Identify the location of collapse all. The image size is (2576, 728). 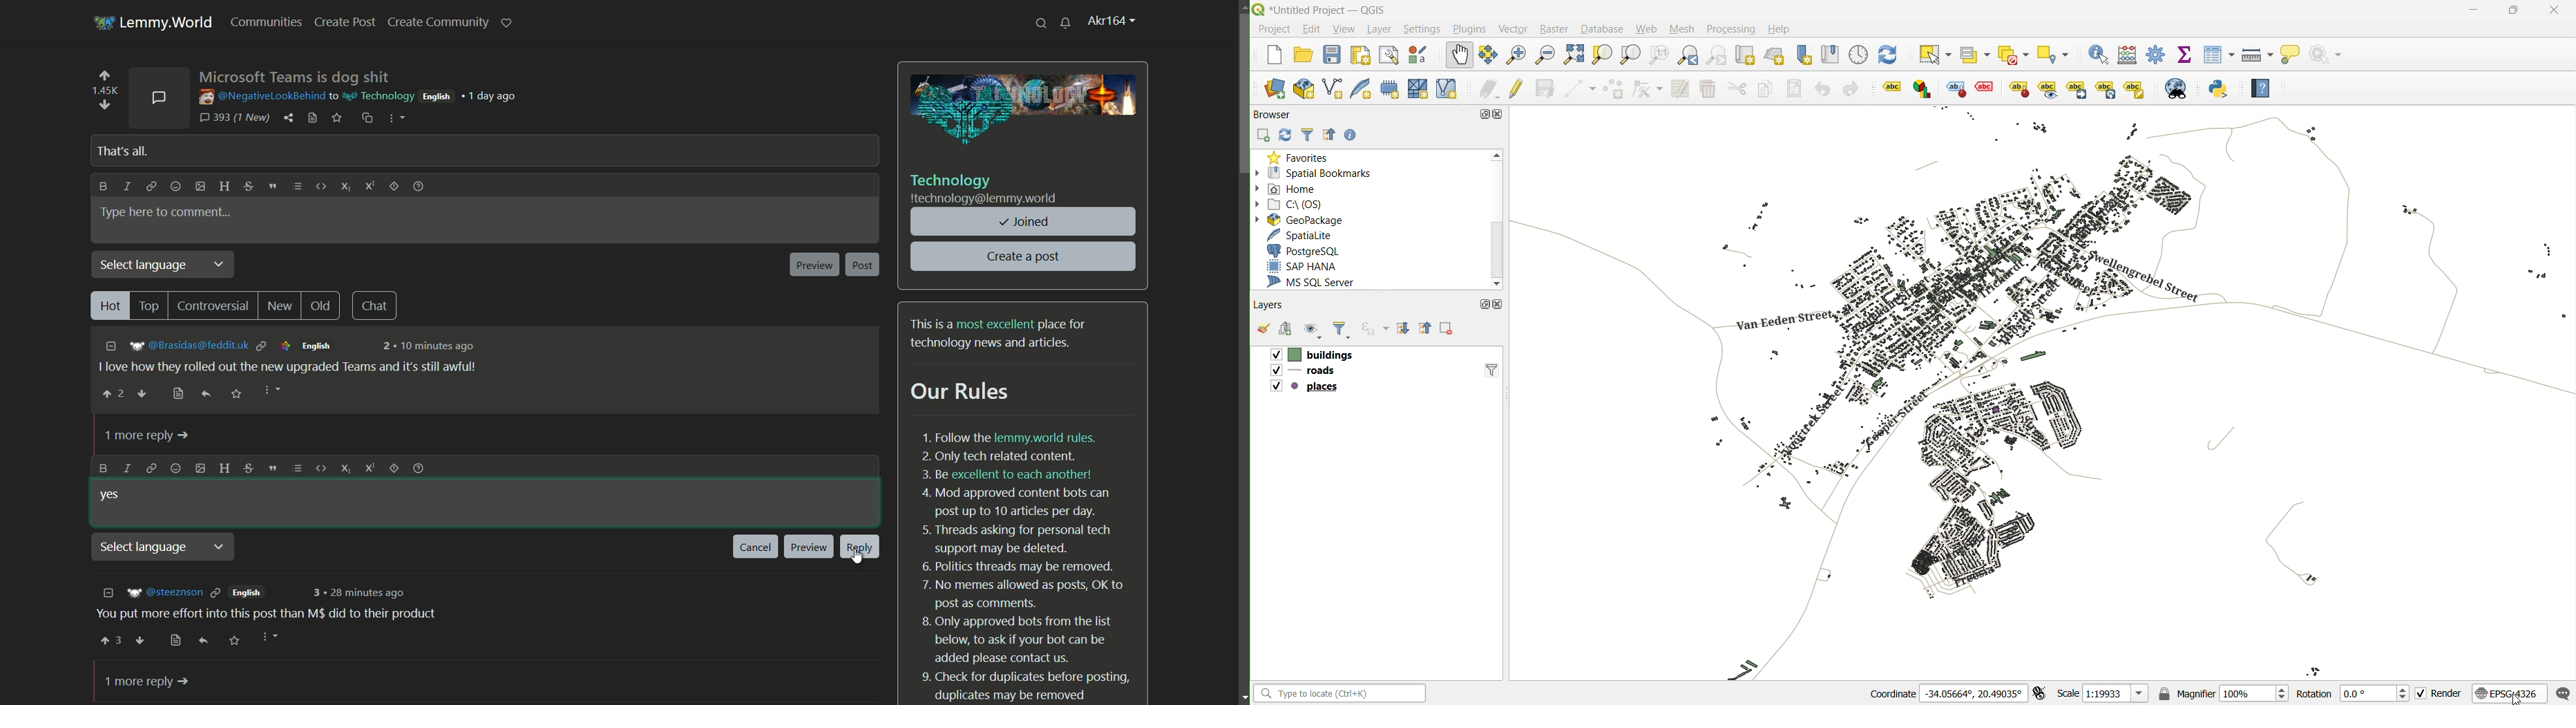
(1330, 137).